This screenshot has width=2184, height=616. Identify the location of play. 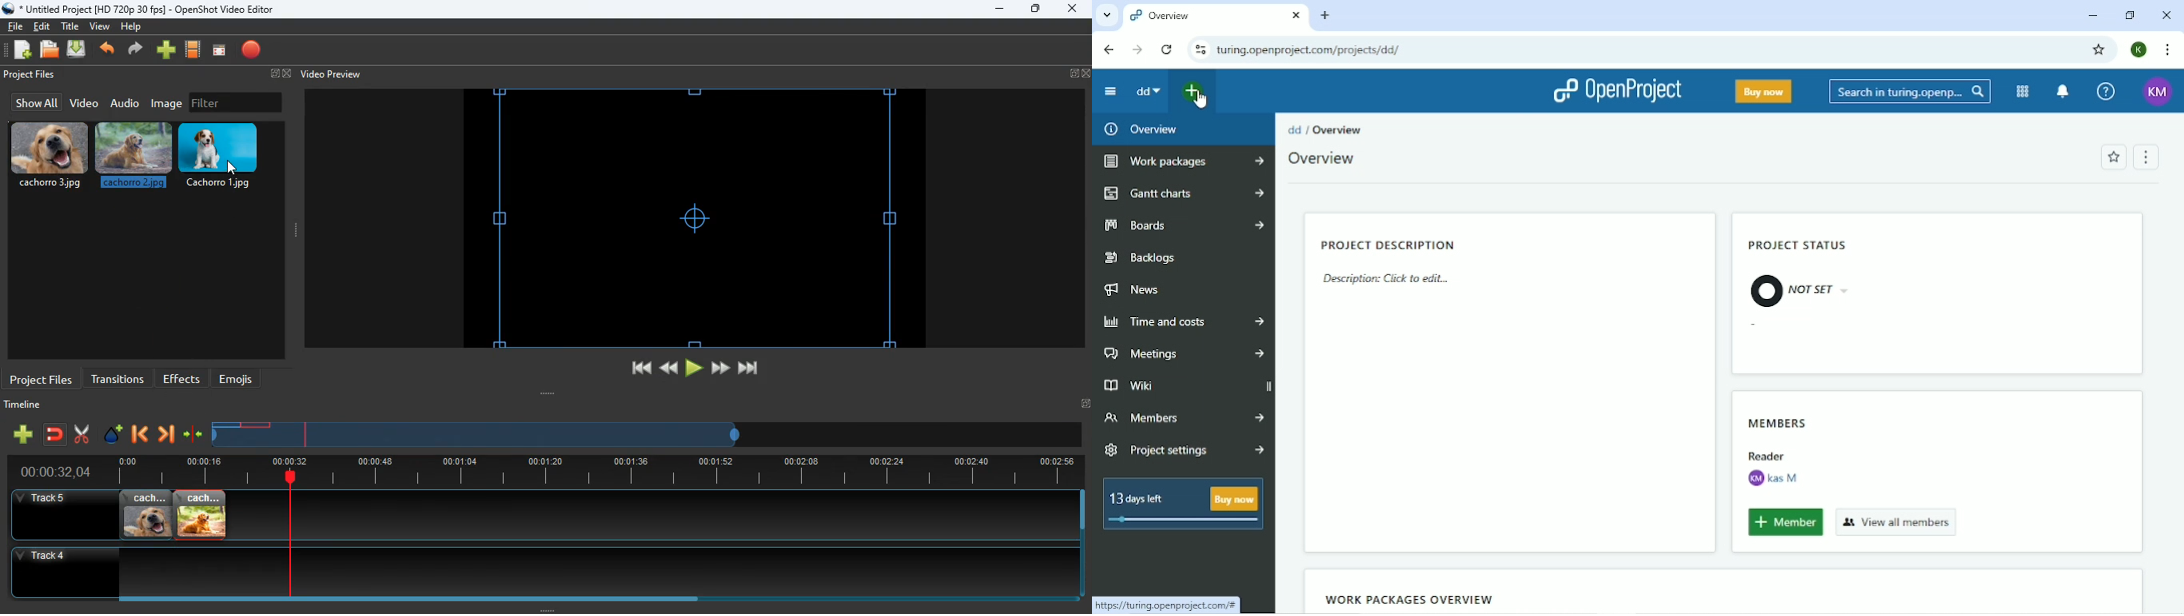
(694, 369).